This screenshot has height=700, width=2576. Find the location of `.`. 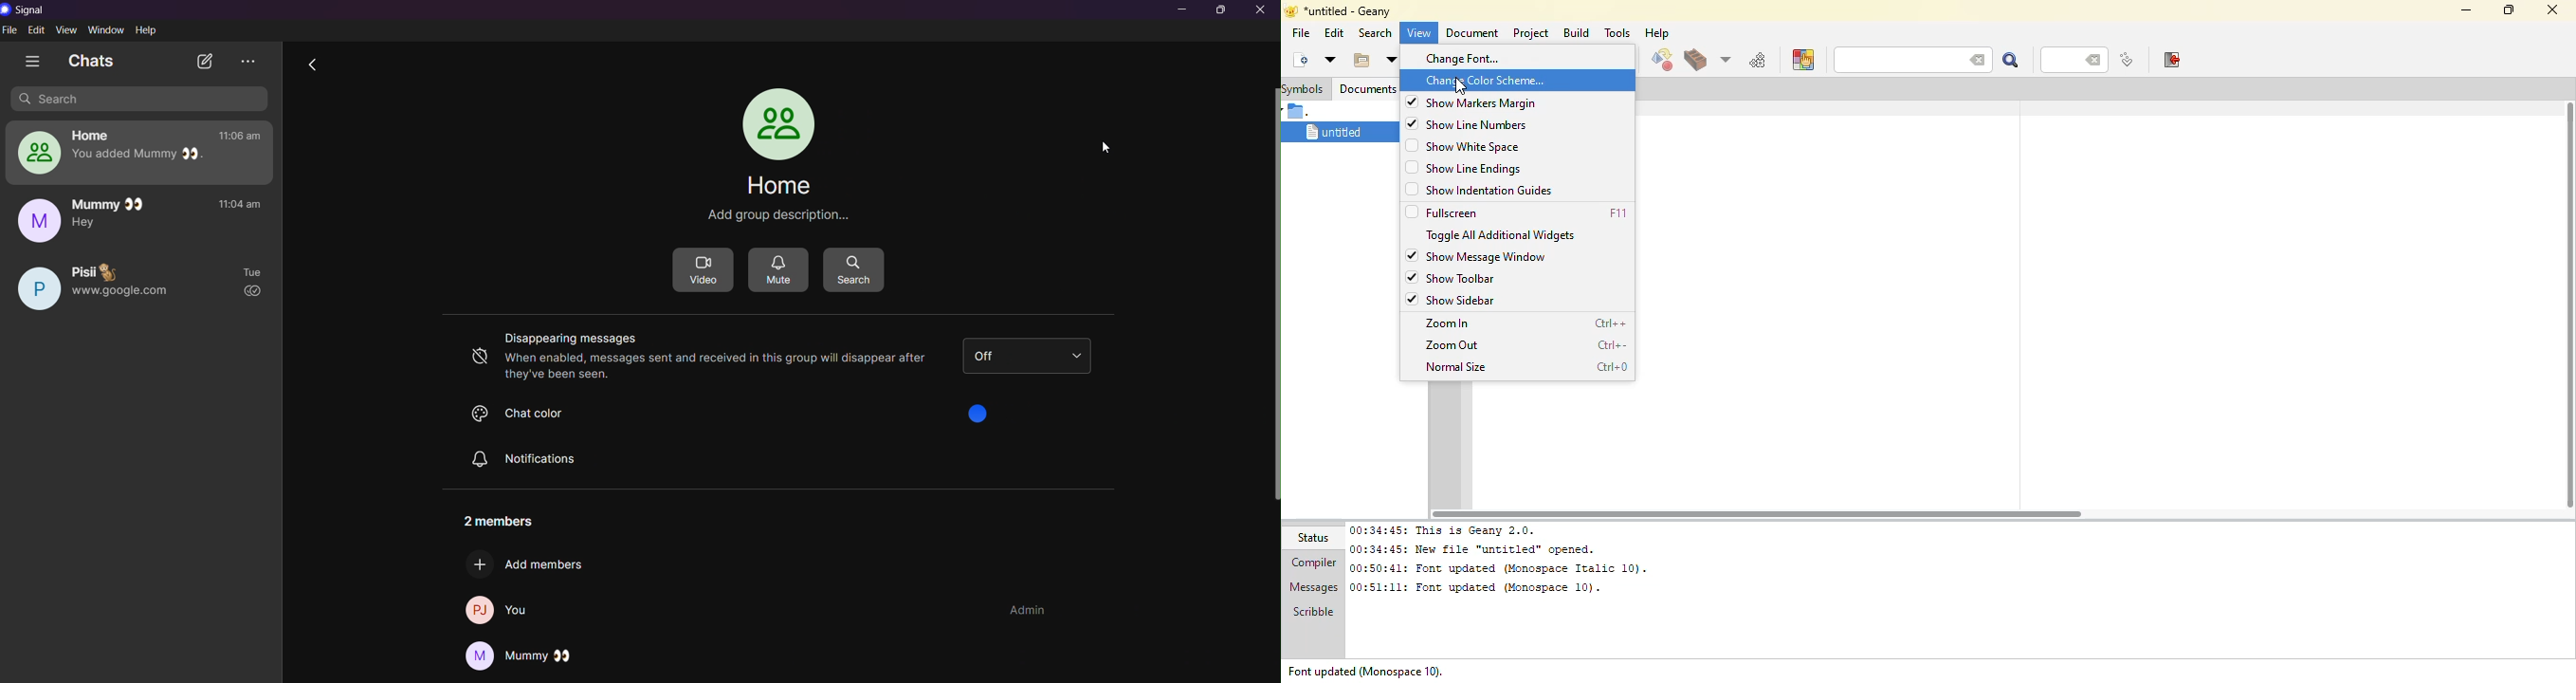

. is located at coordinates (1302, 111).